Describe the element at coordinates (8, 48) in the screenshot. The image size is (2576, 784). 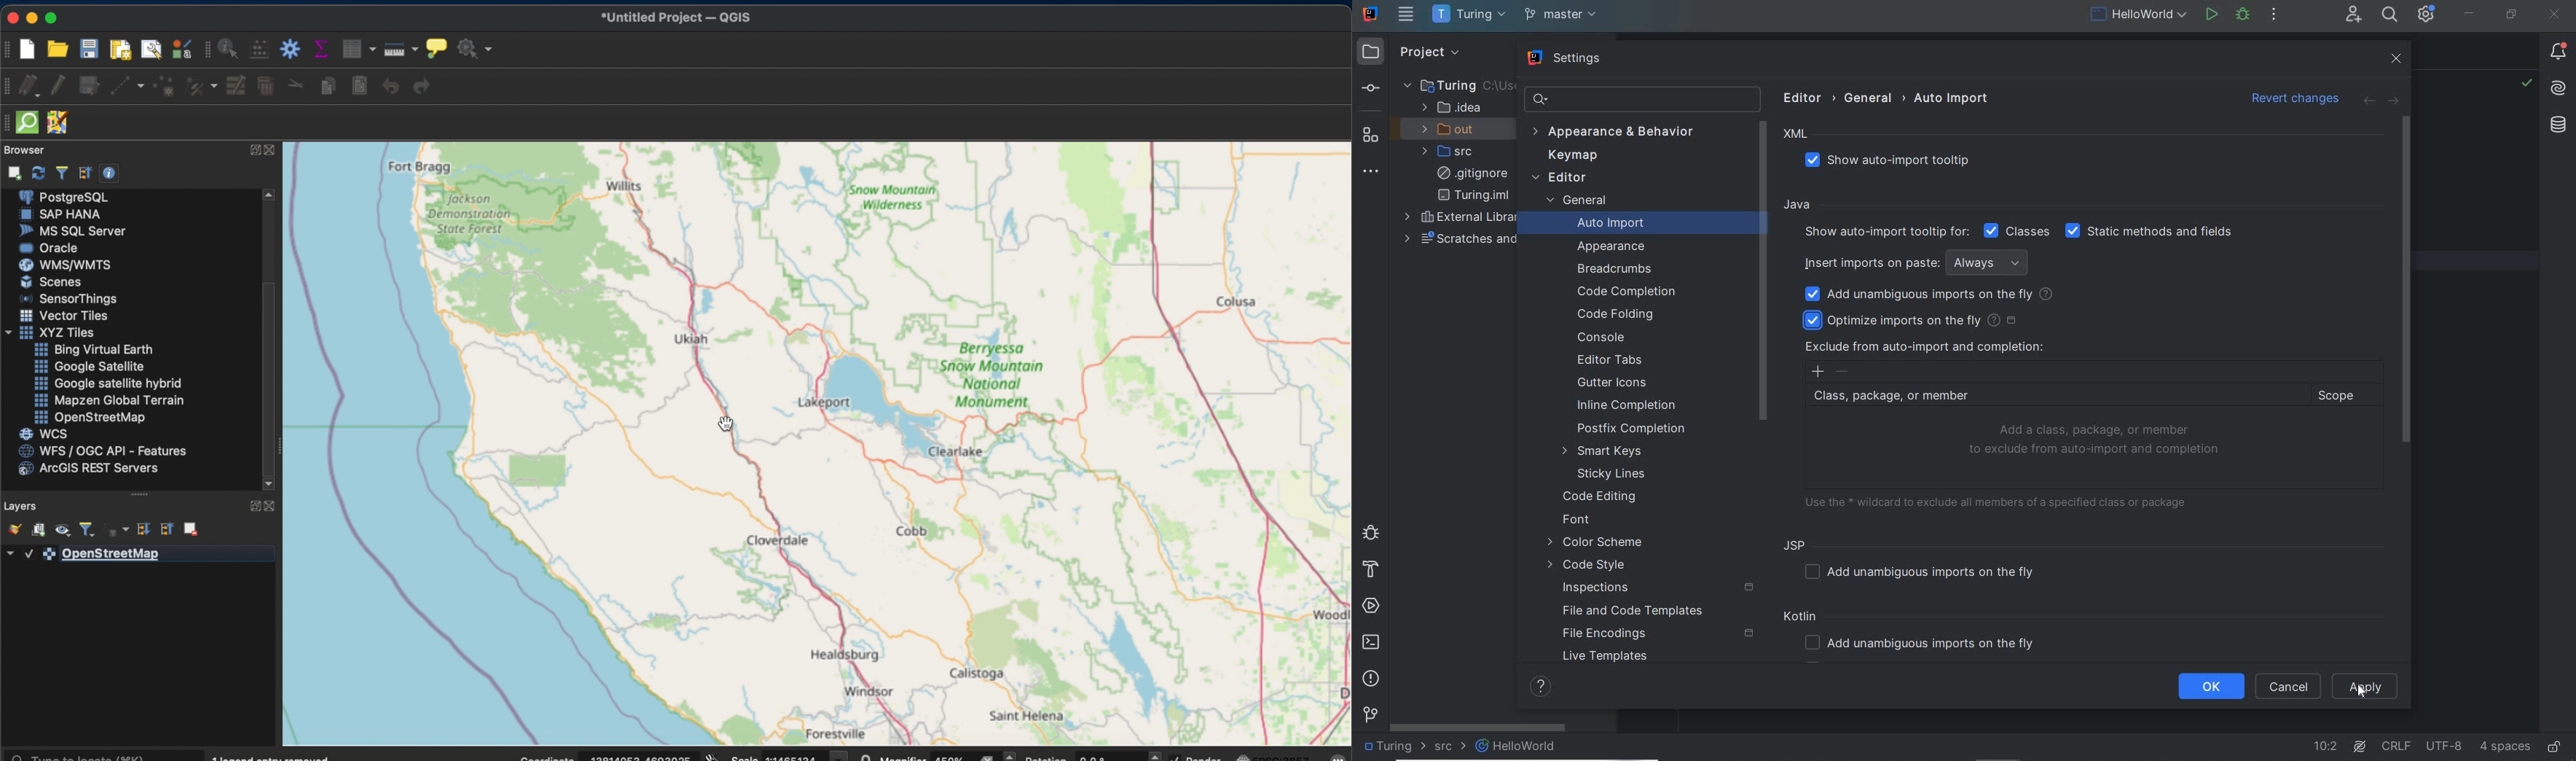
I see `project toolbar` at that location.